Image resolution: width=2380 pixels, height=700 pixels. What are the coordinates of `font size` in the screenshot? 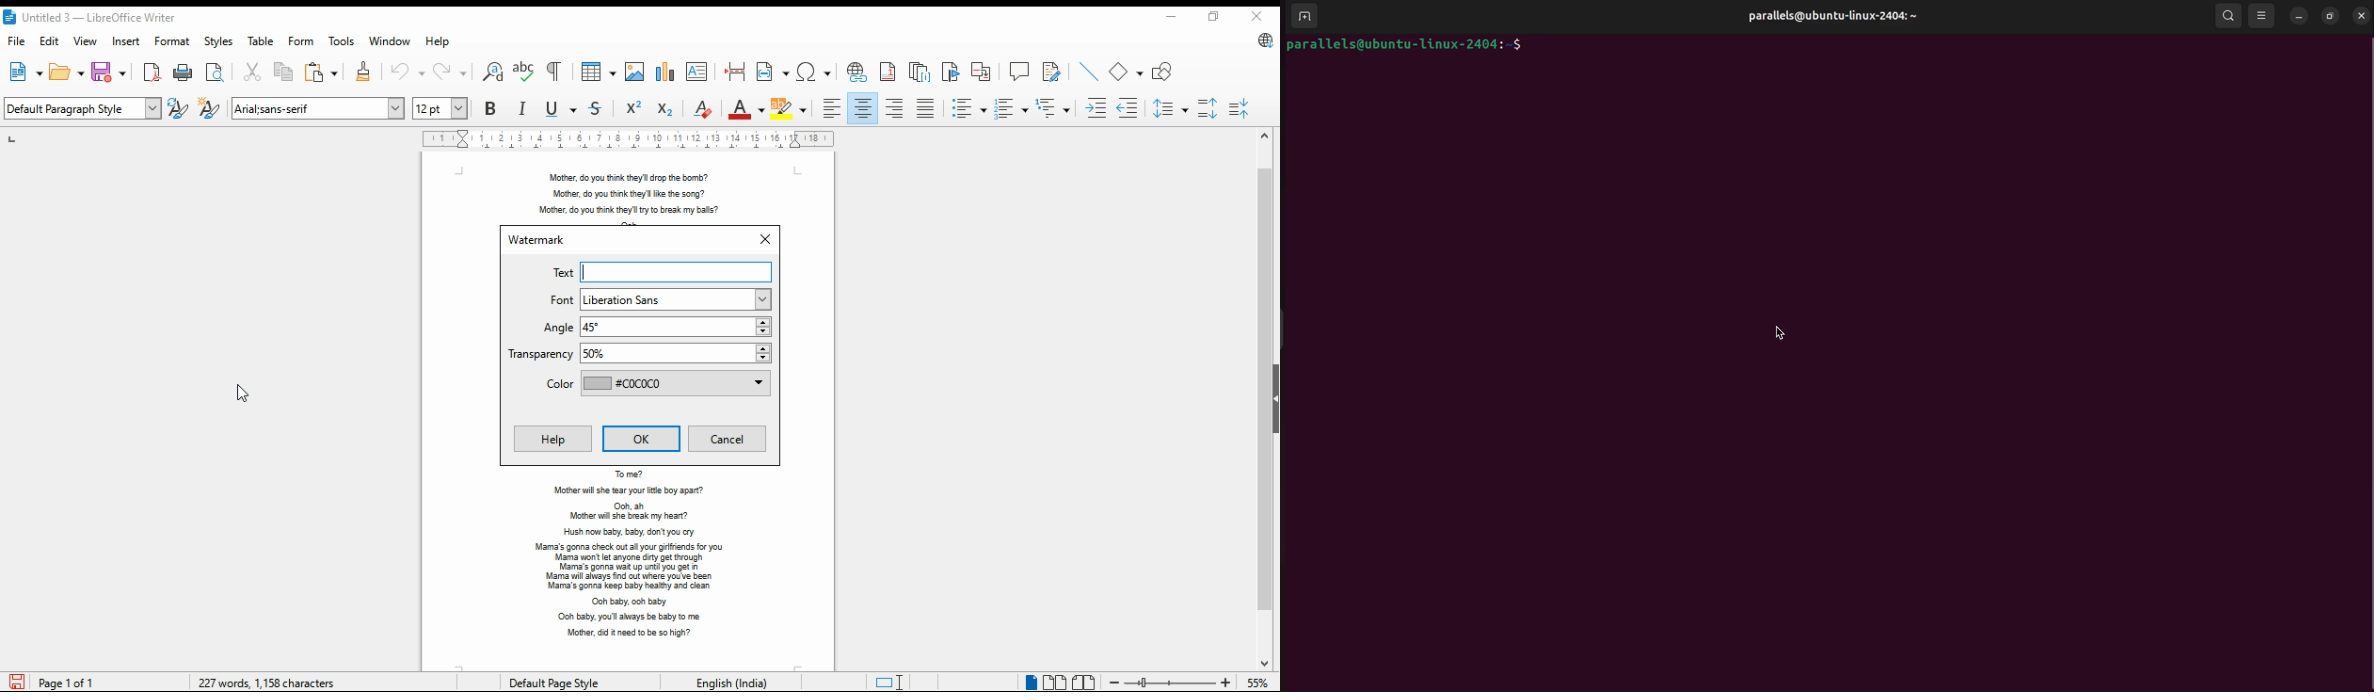 It's located at (442, 108).